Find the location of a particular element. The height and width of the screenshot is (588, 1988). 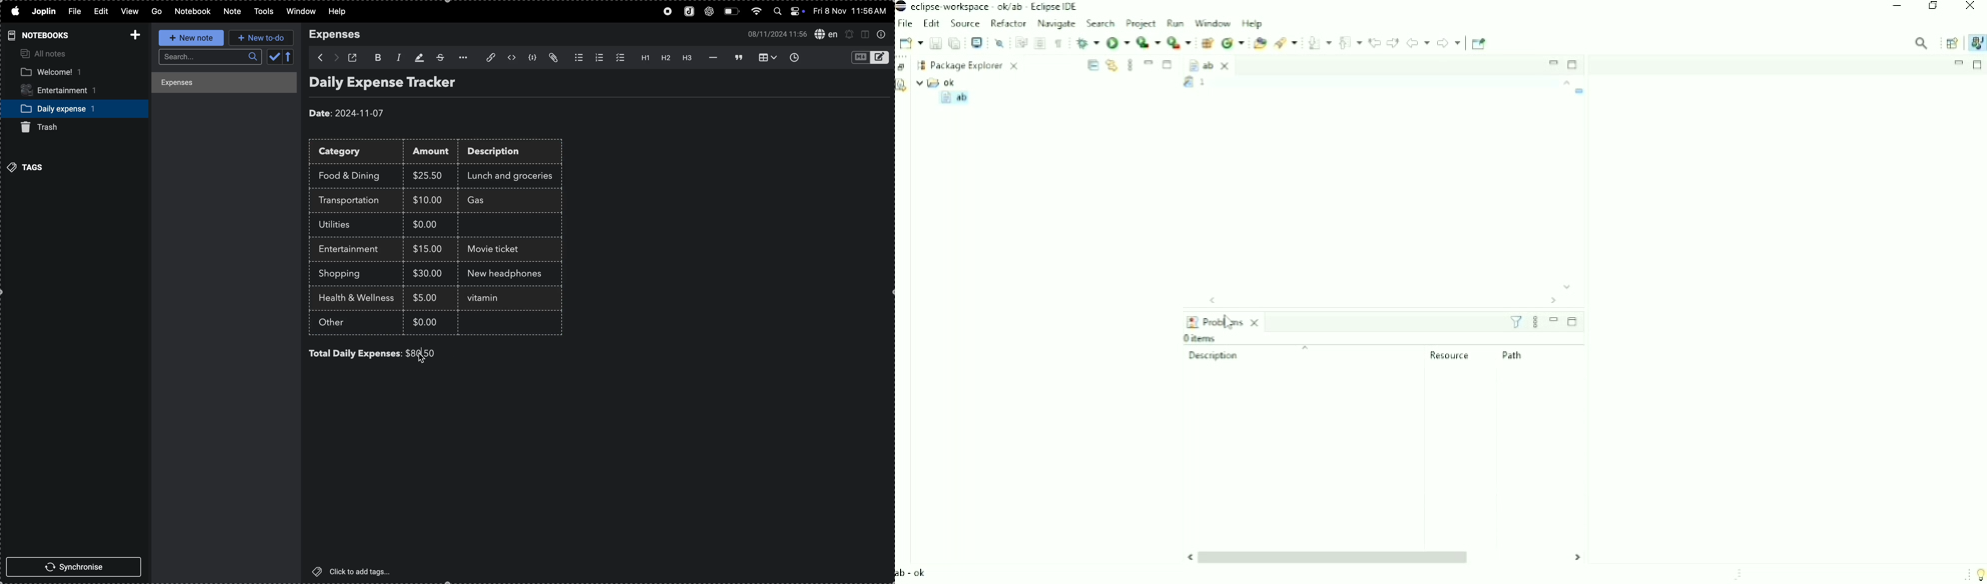

Maximize is located at coordinates (1978, 65).